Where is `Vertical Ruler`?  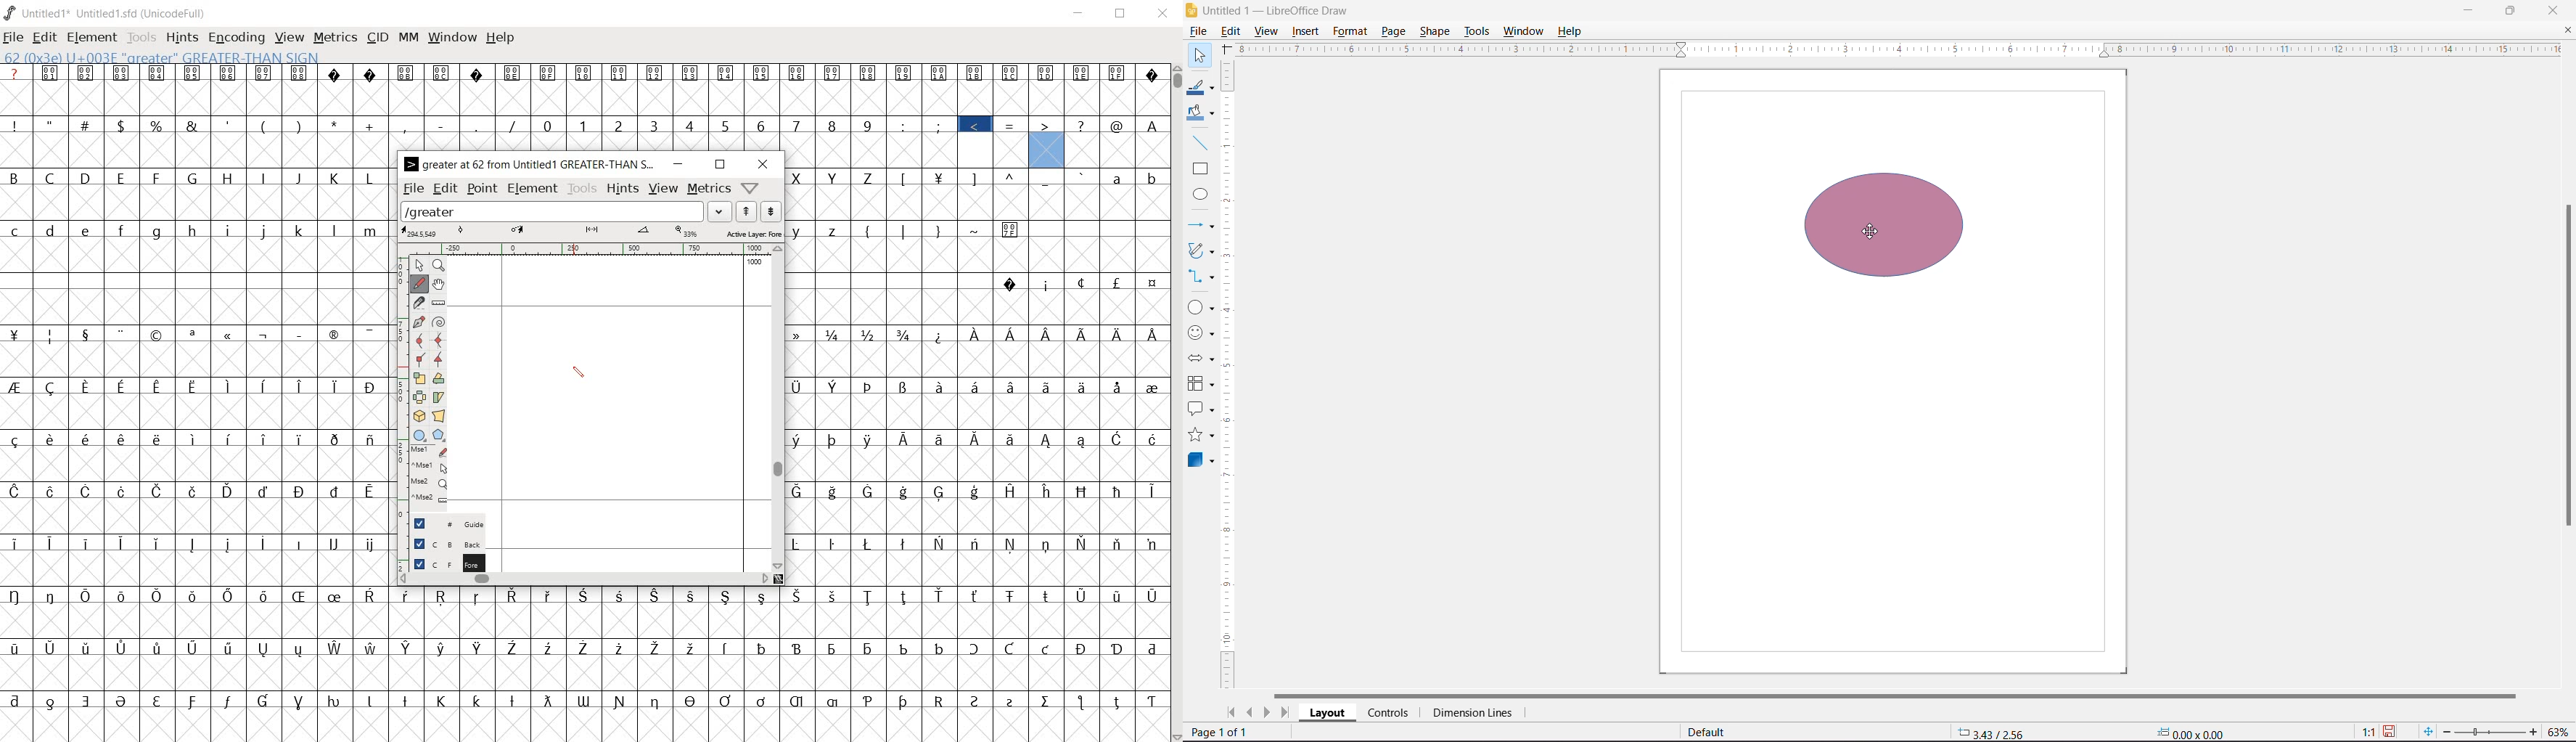 Vertical Ruler is located at coordinates (1228, 374).